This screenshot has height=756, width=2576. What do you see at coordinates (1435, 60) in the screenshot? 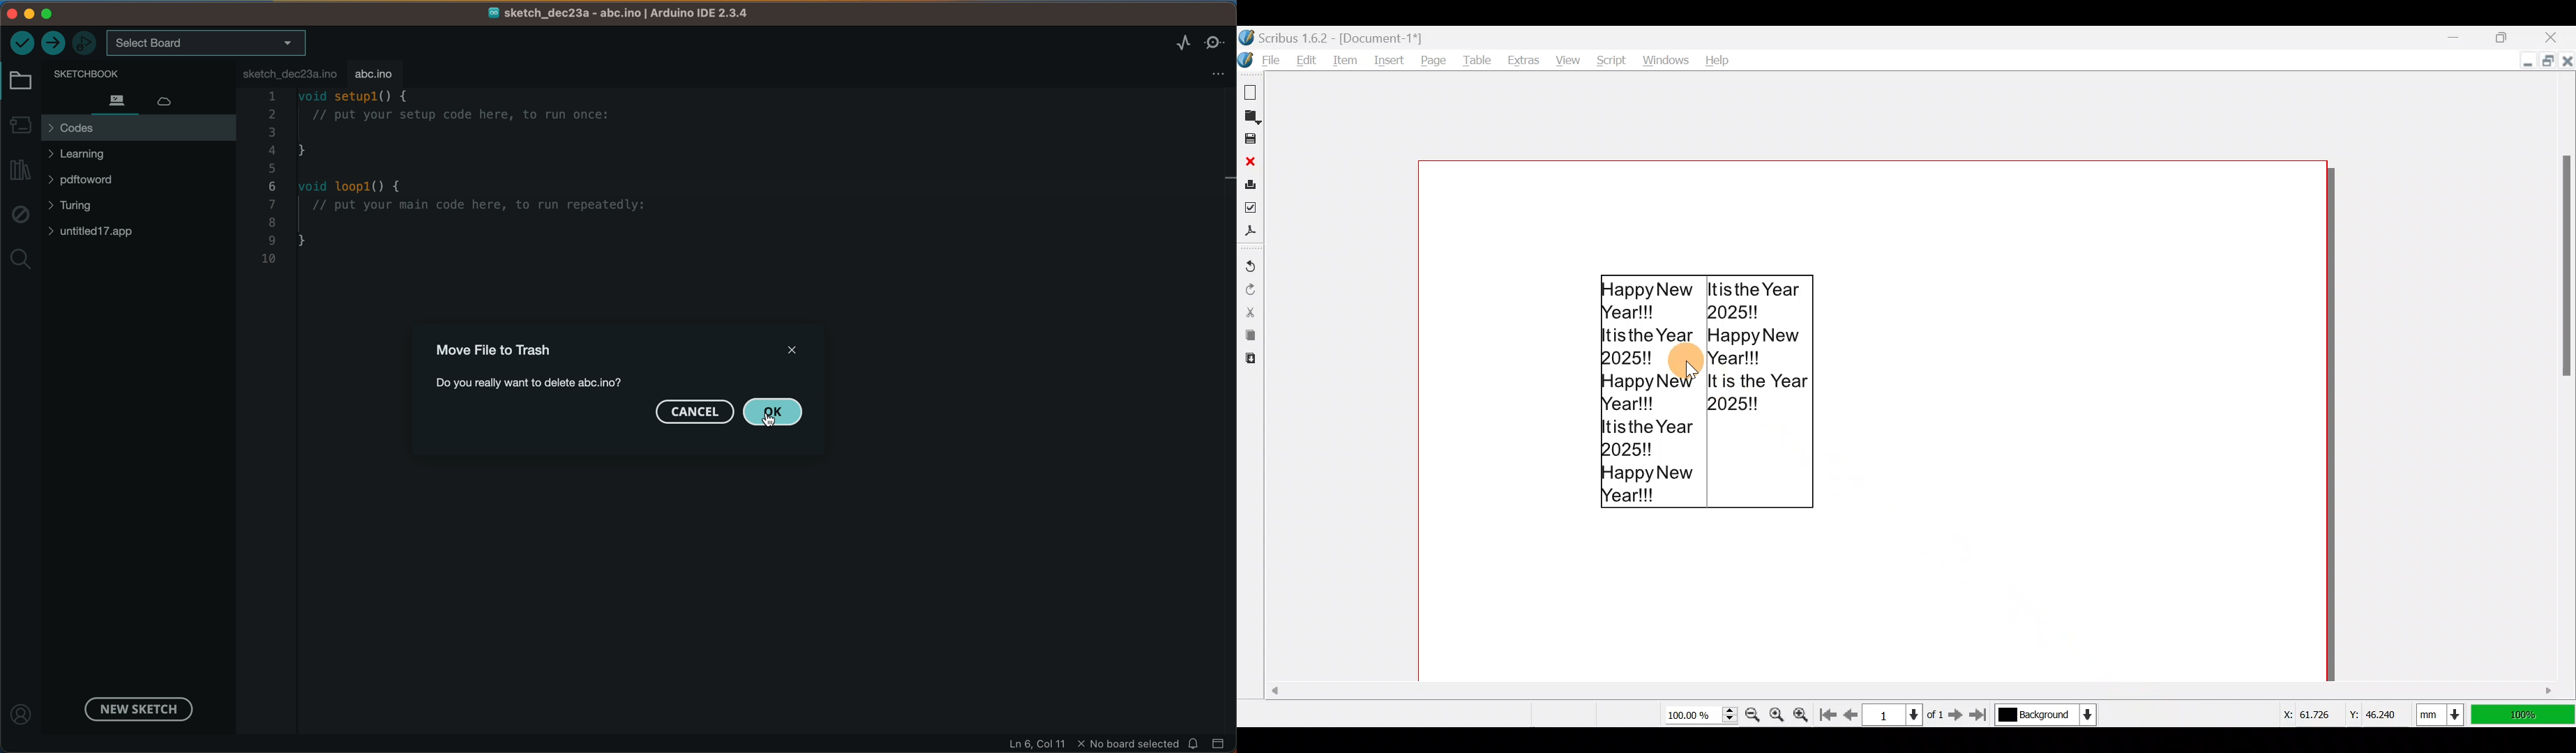
I see `Page` at bounding box center [1435, 60].